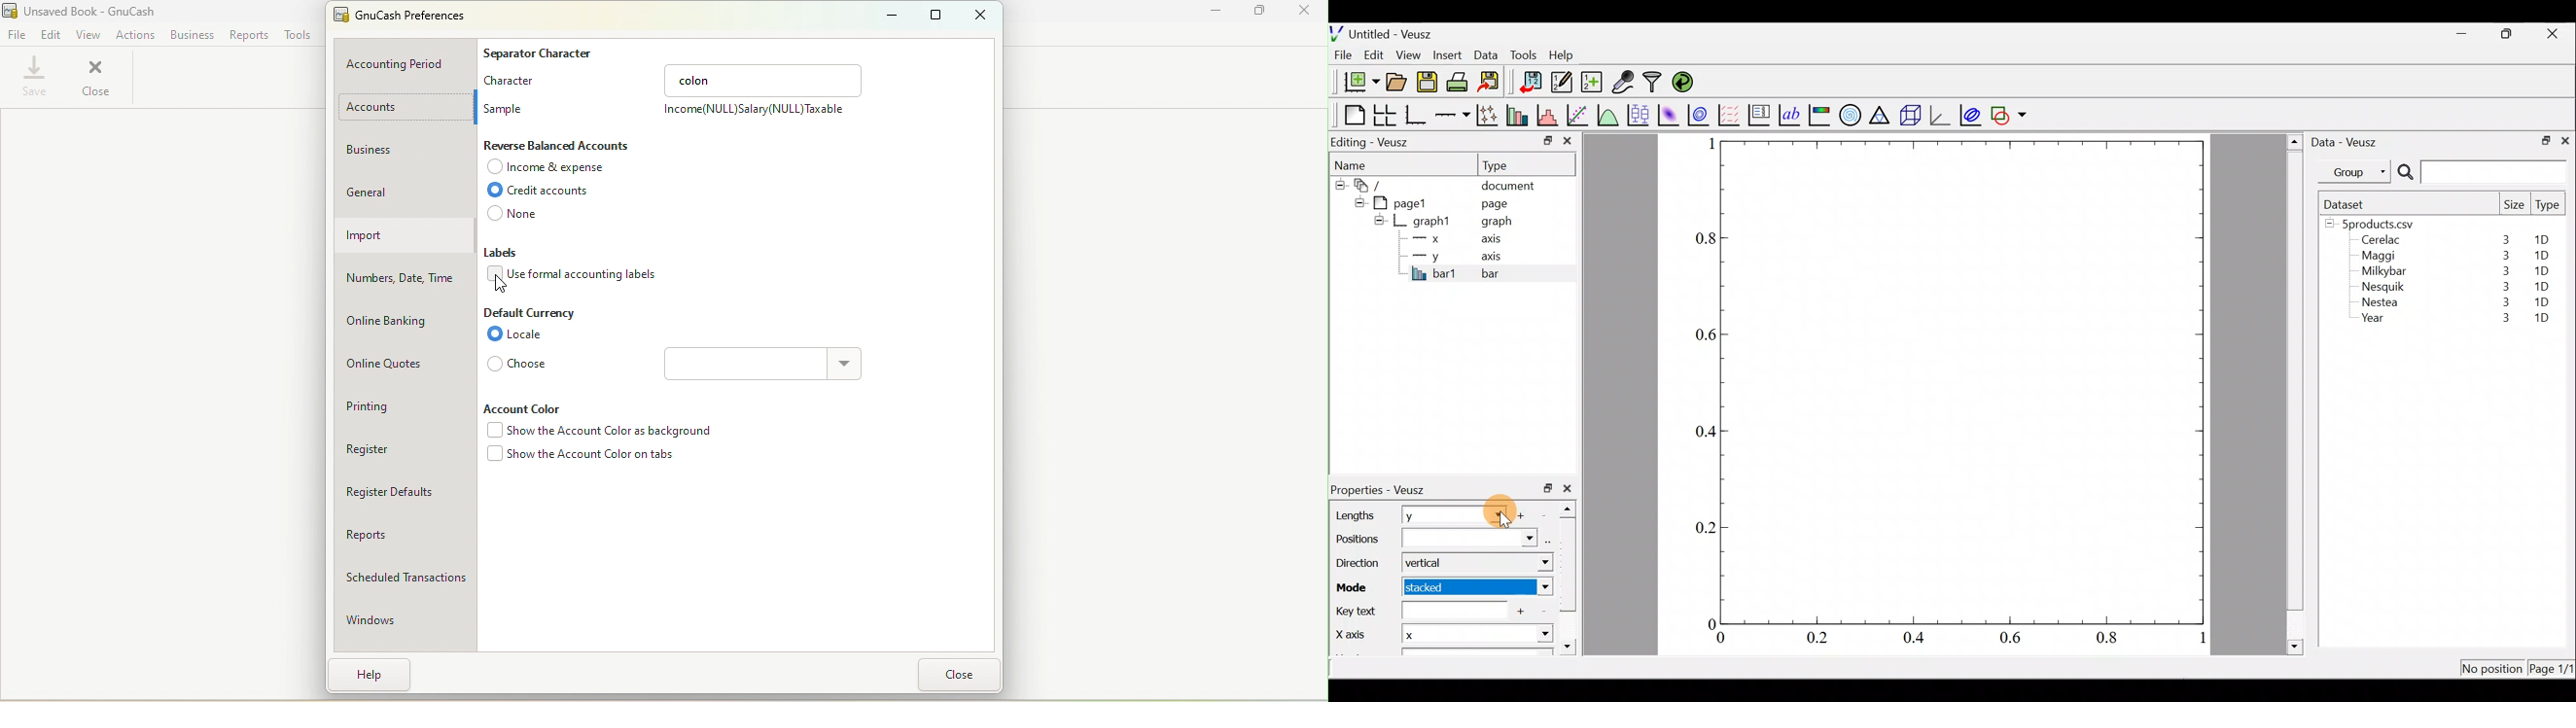 Image resolution: width=2576 pixels, height=728 pixels. What do you see at coordinates (401, 364) in the screenshot?
I see `Online quotes` at bounding box center [401, 364].